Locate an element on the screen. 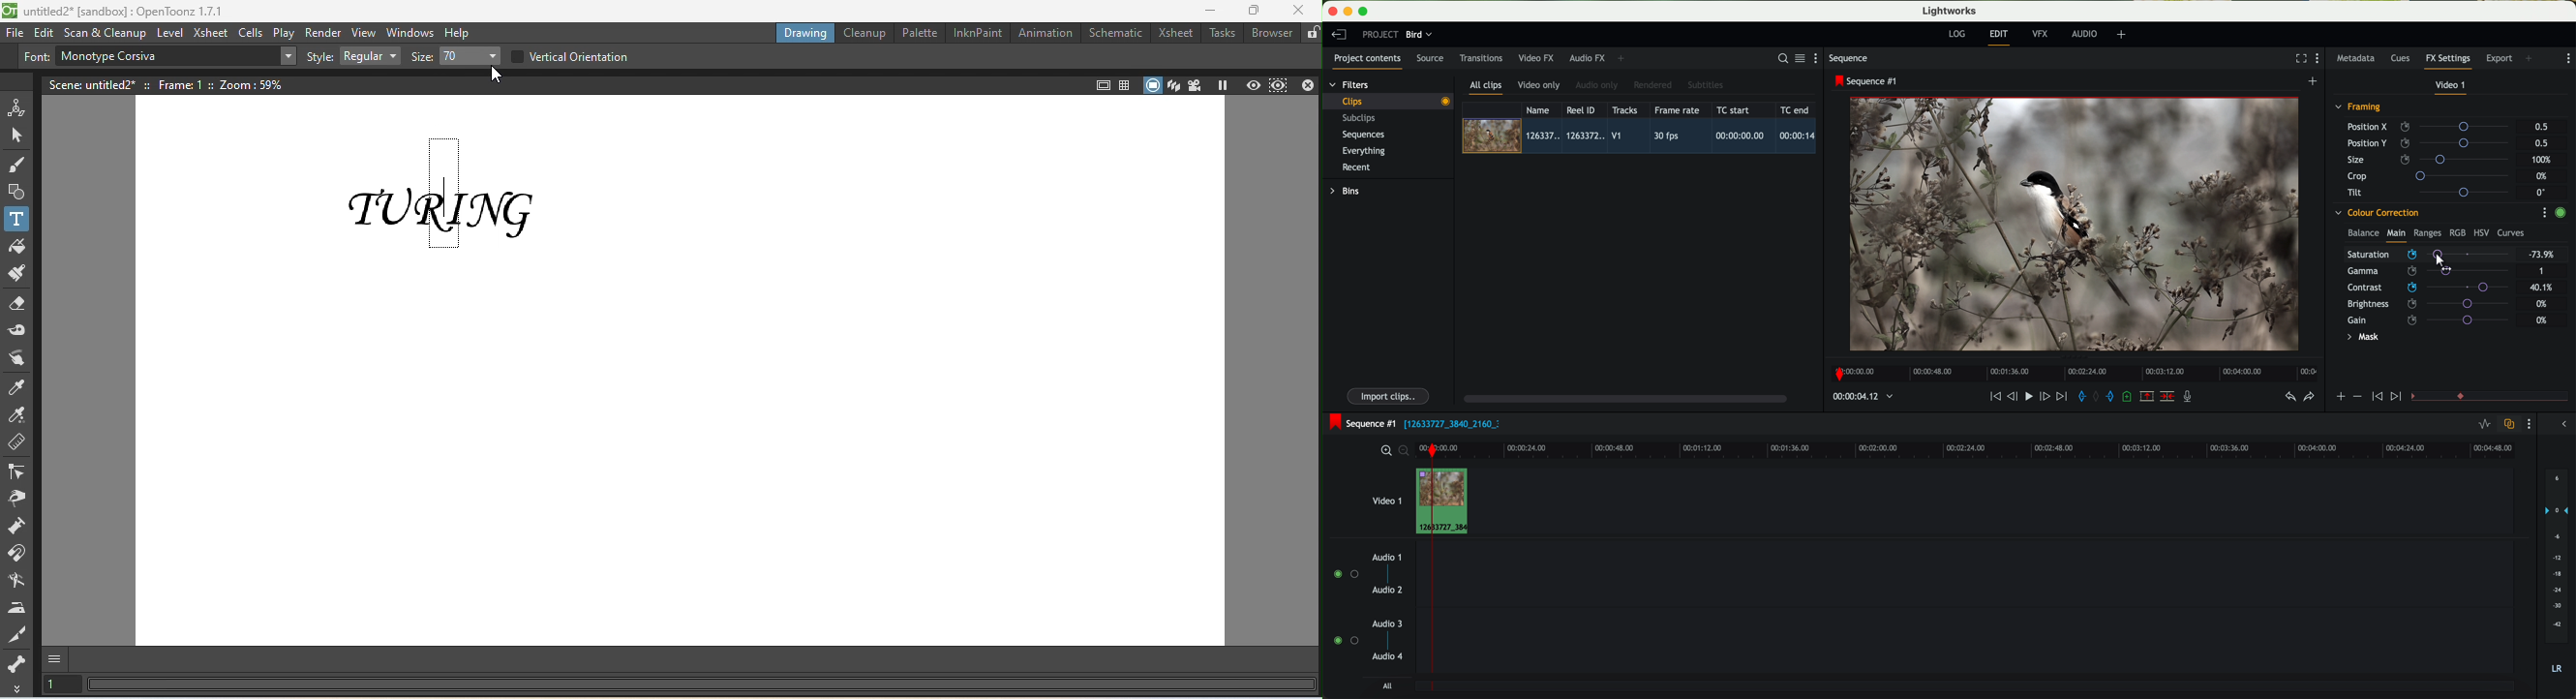  icon is located at coordinates (2341, 398).